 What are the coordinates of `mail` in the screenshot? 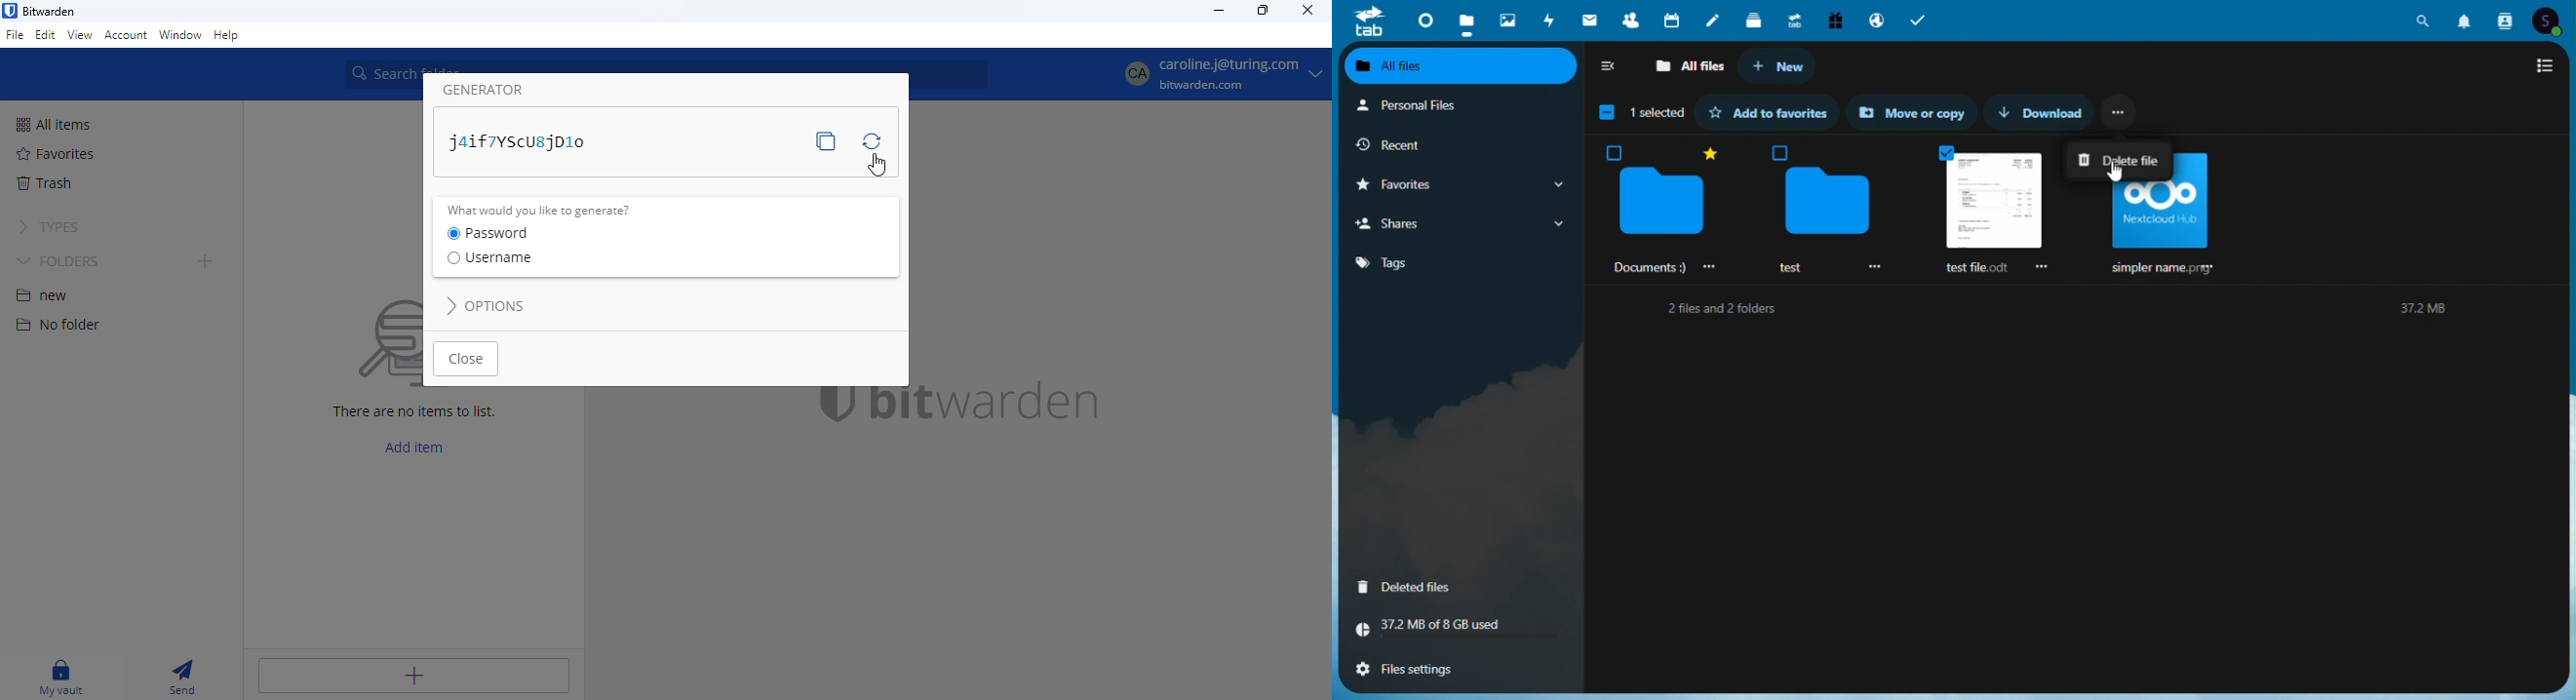 It's located at (1591, 18).